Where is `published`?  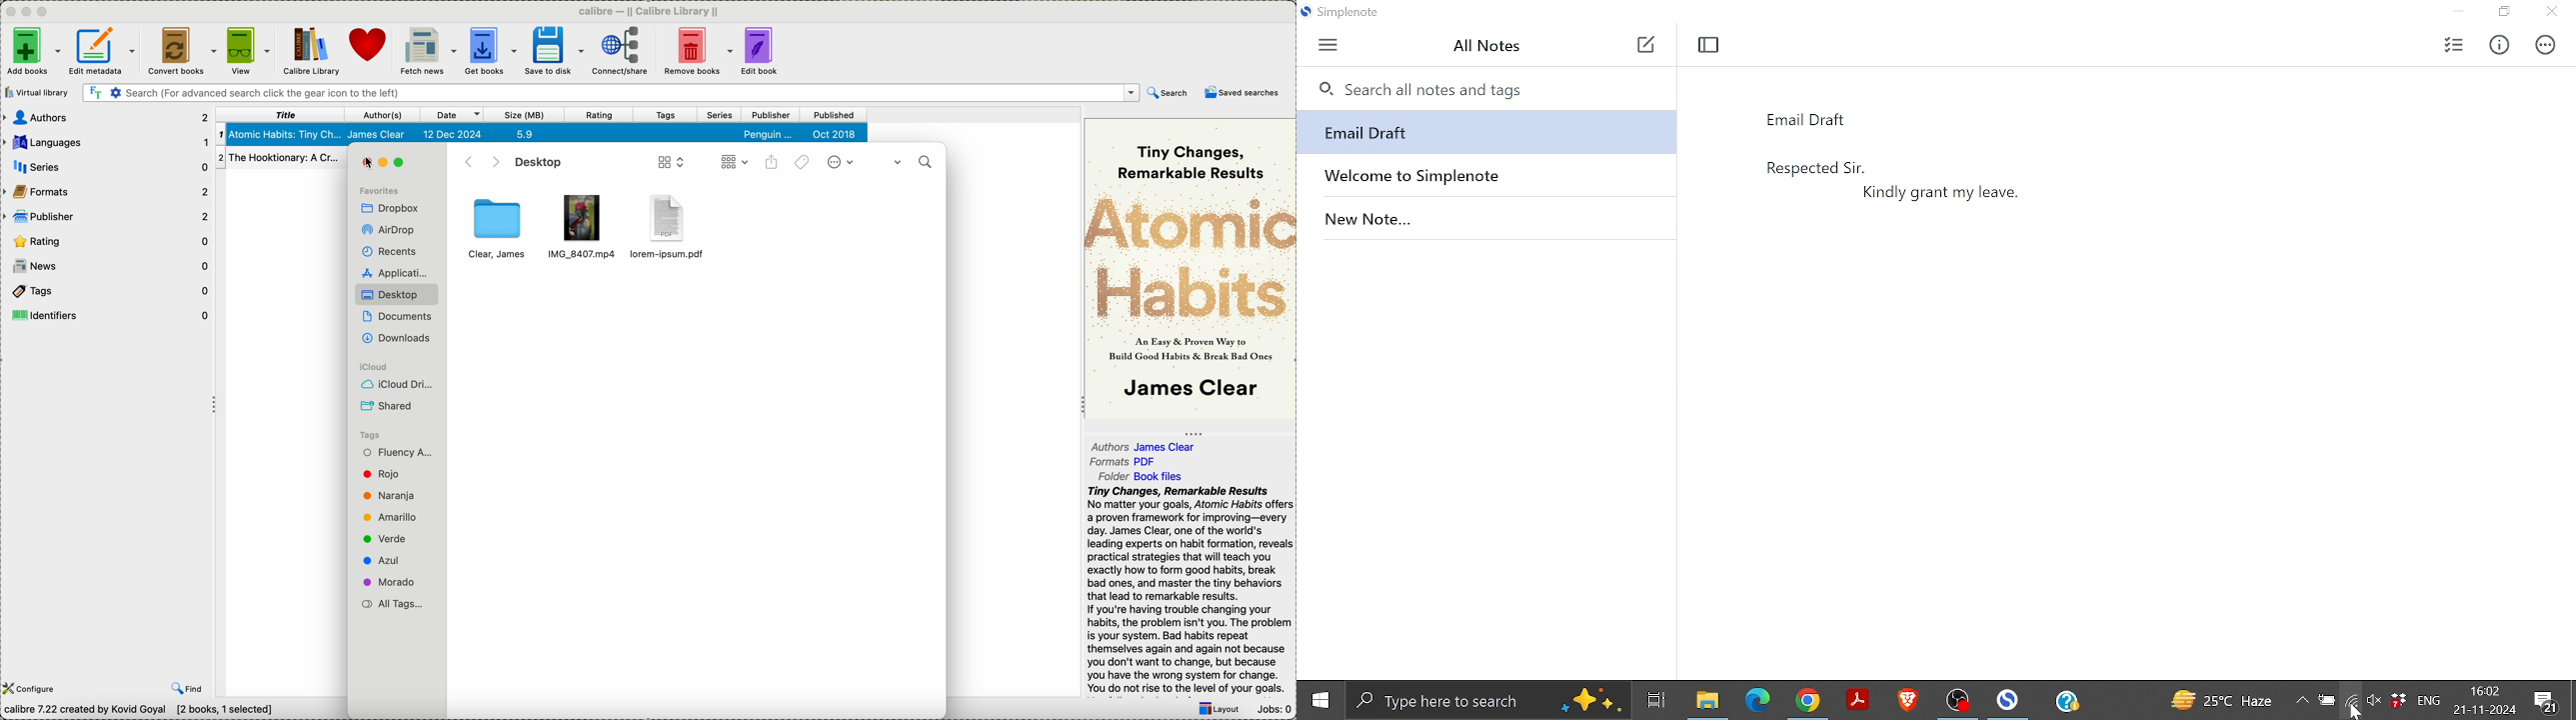 published is located at coordinates (836, 115).